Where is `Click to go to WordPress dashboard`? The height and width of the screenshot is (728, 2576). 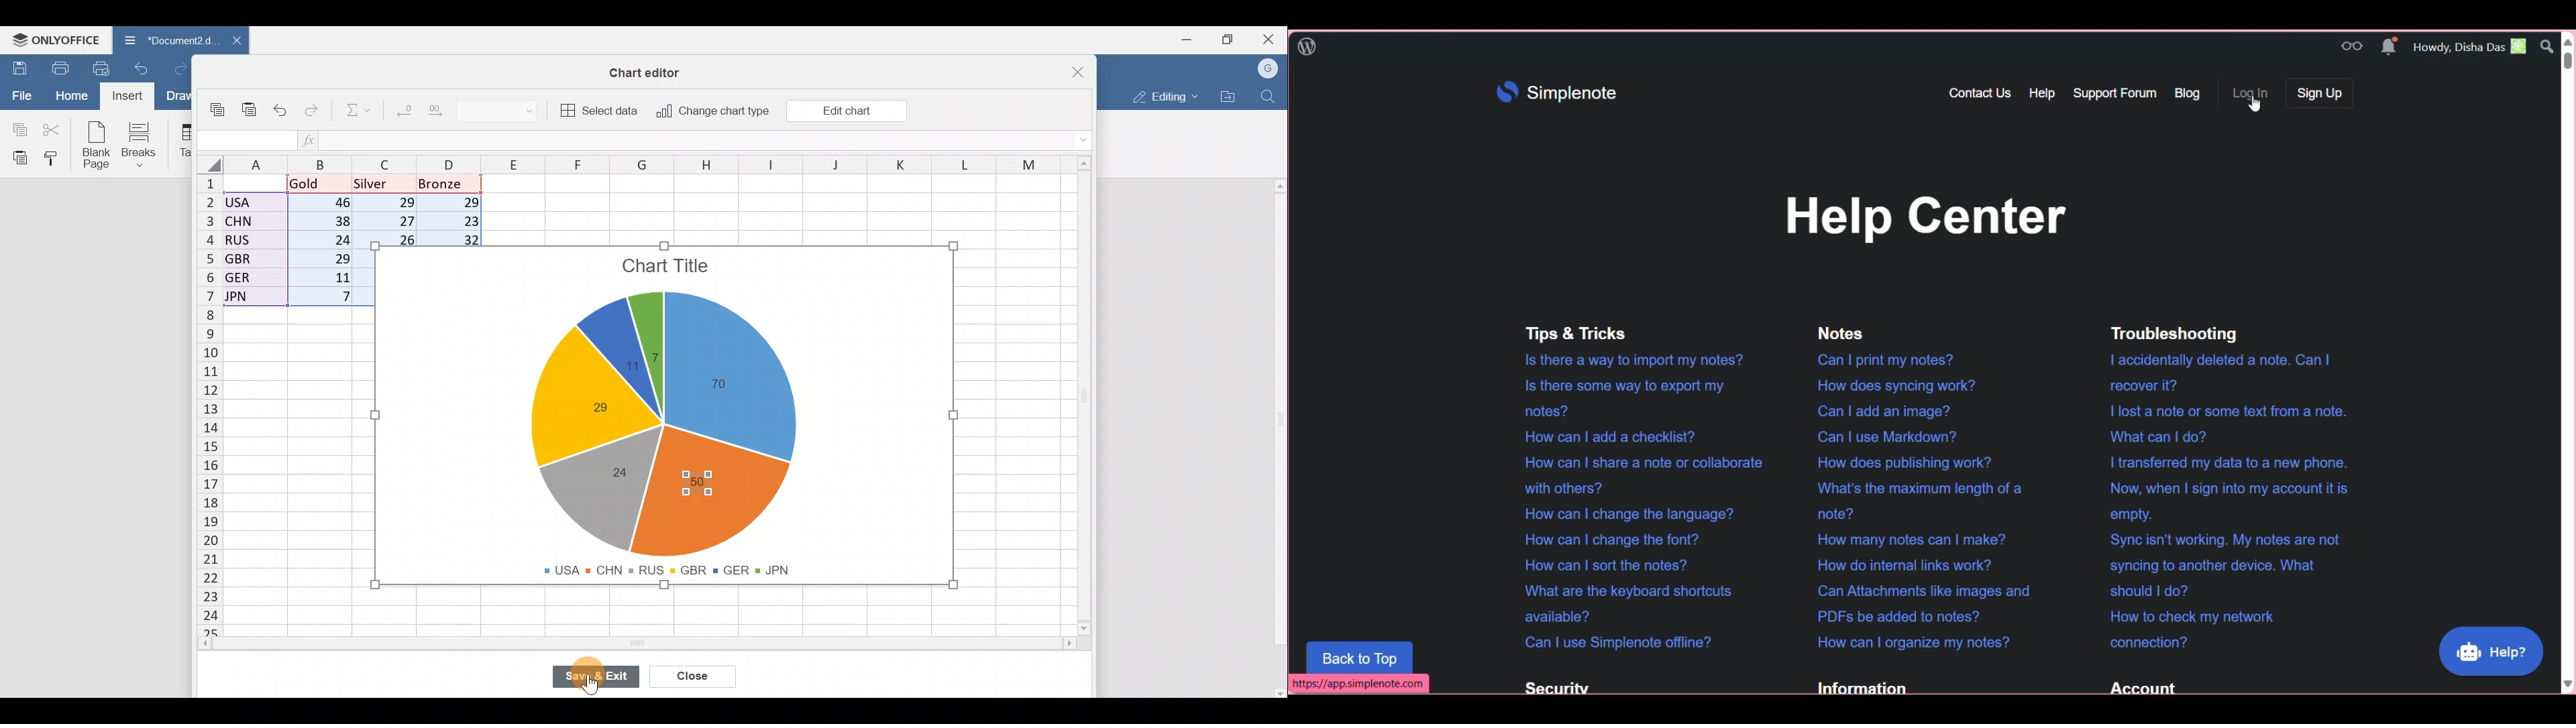
Click to go to WordPress dashboard is located at coordinates (1306, 47).